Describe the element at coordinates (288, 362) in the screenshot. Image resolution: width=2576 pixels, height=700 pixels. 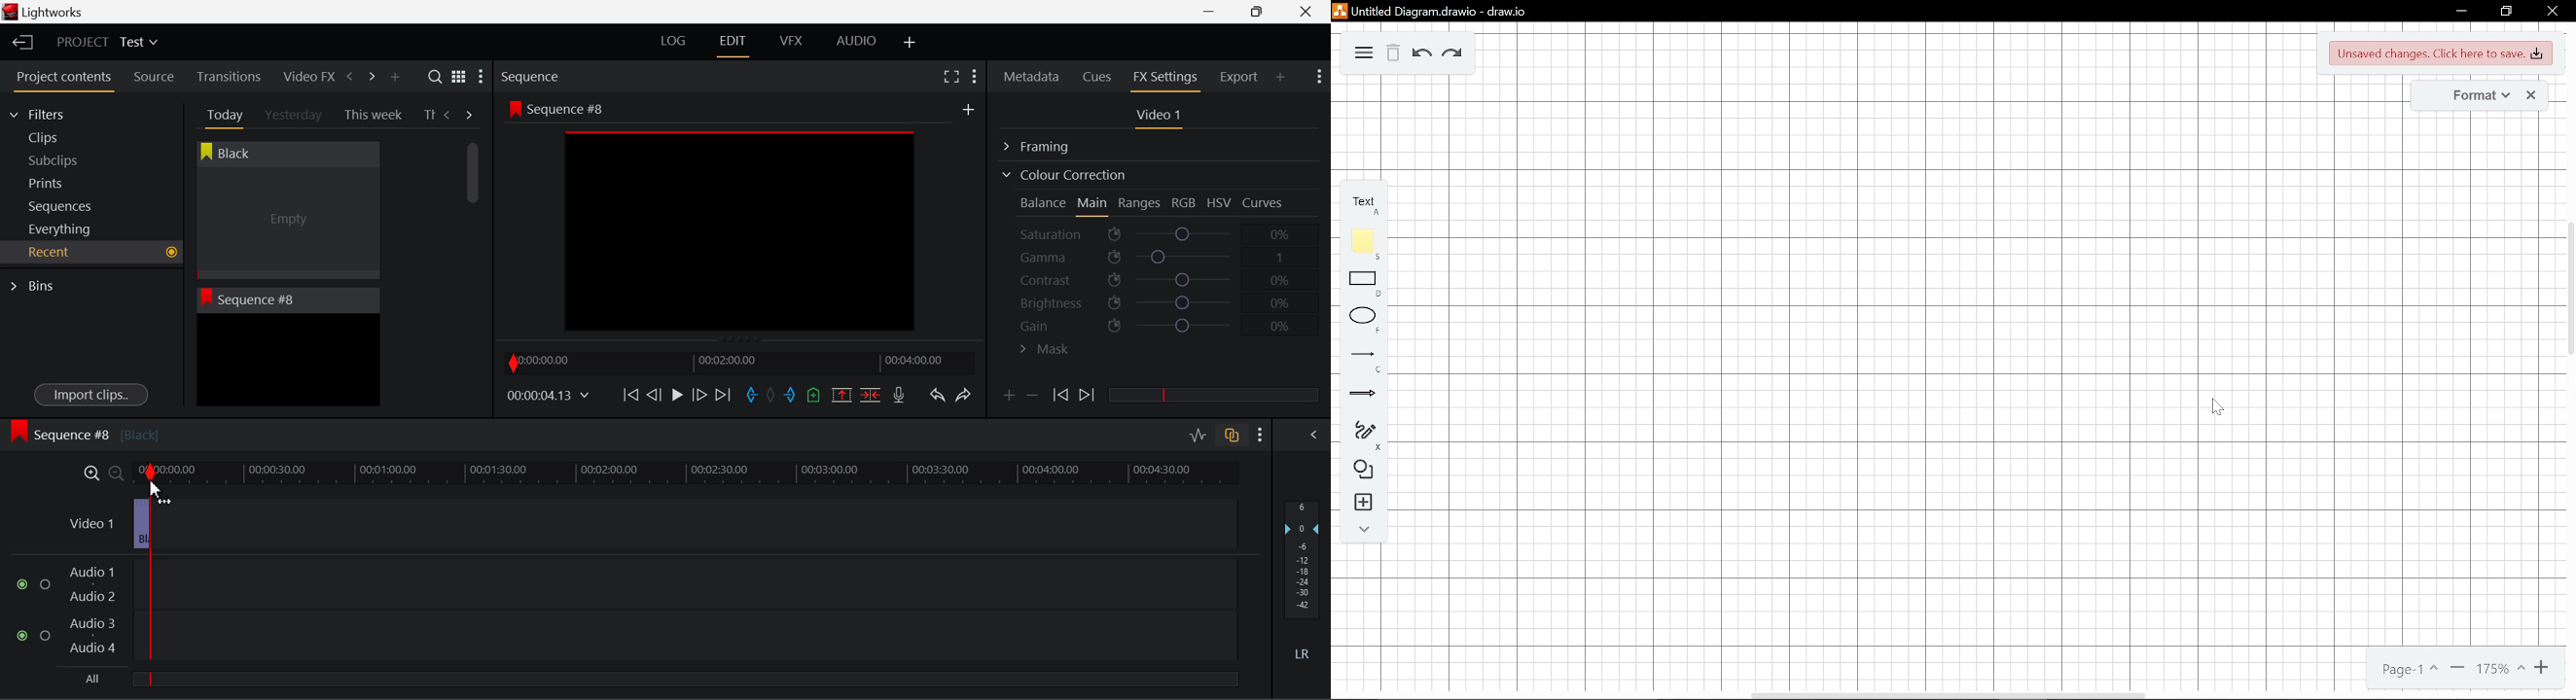
I see `Recent Clip` at that location.